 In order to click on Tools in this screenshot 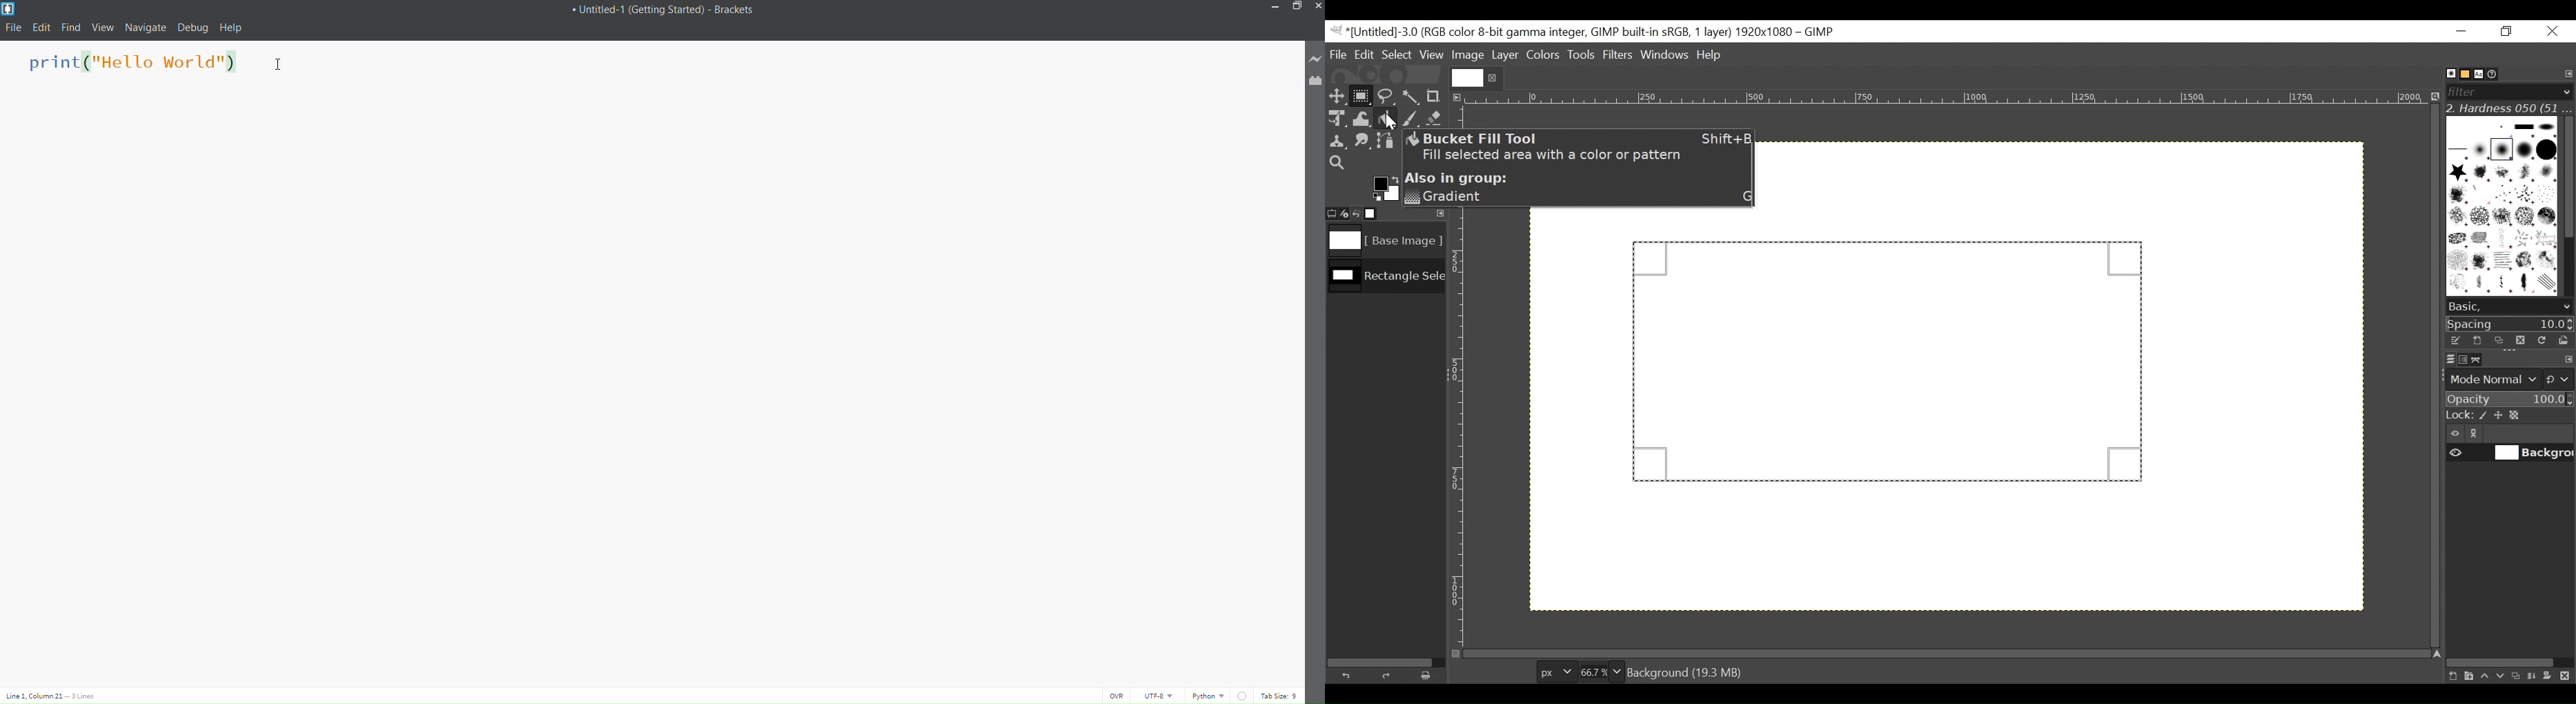, I will do `click(1582, 56)`.